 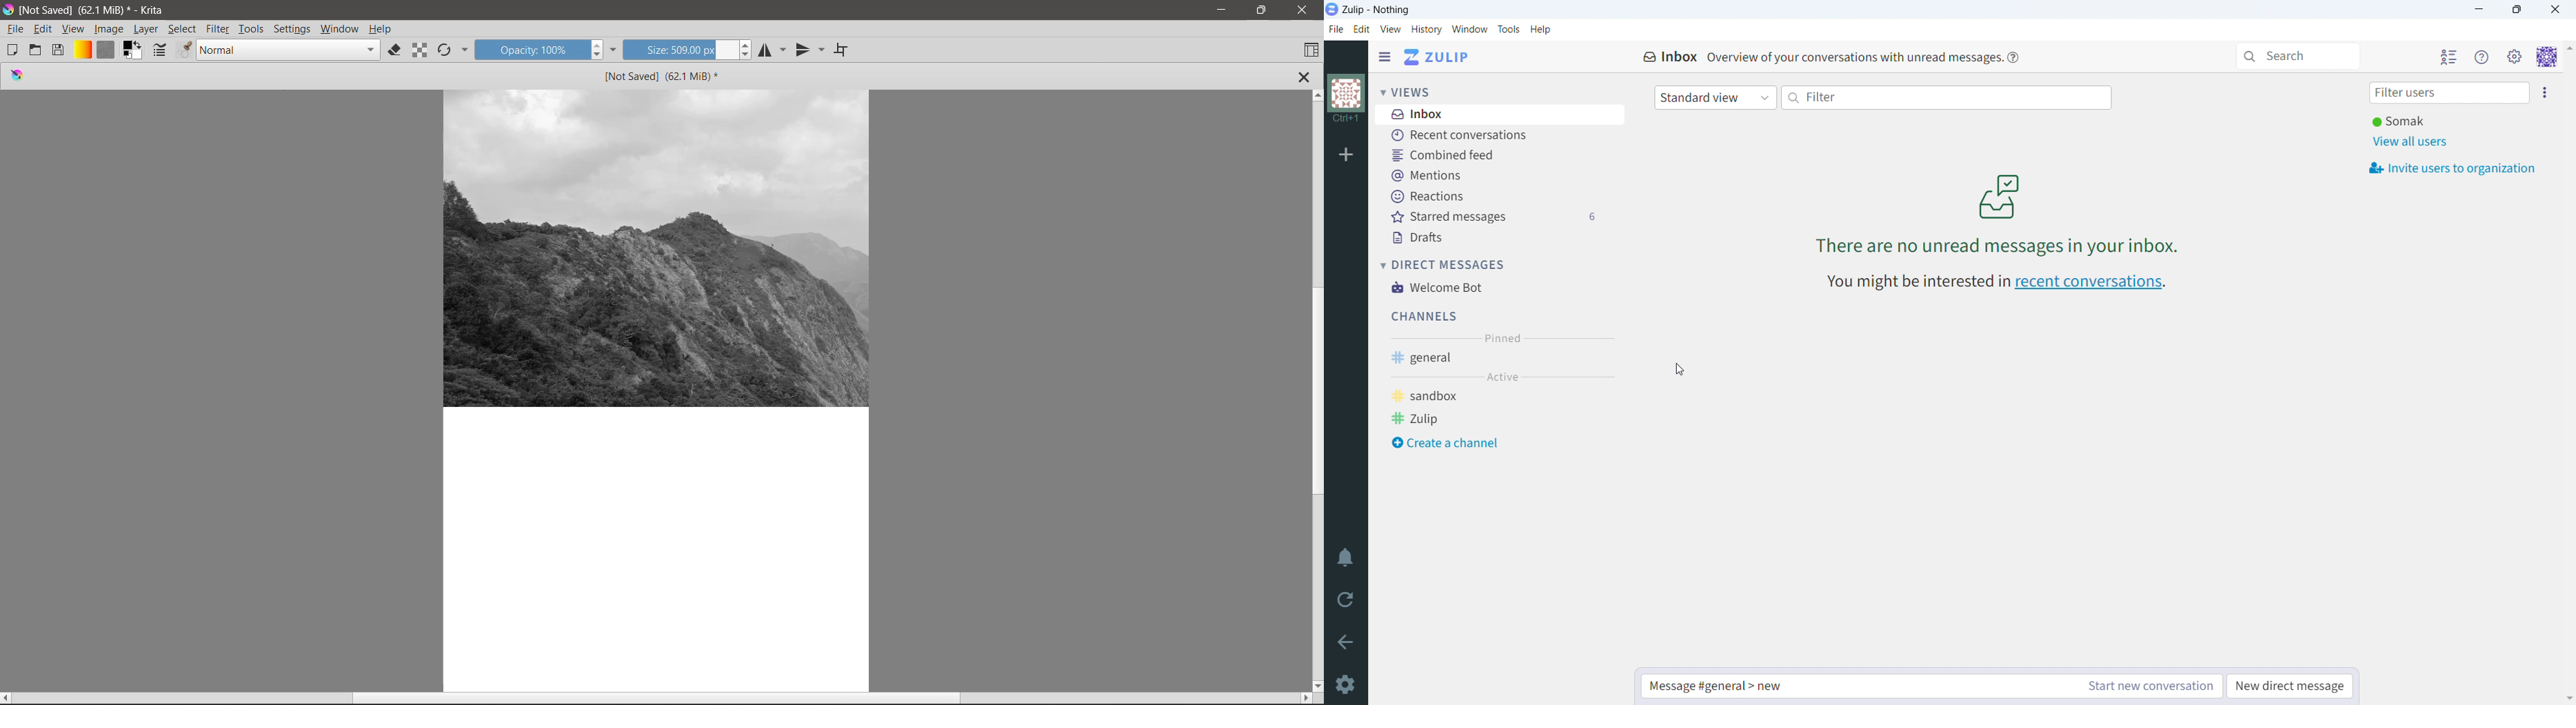 I want to click on Horizontal Scroll Bar, so click(x=657, y=699).